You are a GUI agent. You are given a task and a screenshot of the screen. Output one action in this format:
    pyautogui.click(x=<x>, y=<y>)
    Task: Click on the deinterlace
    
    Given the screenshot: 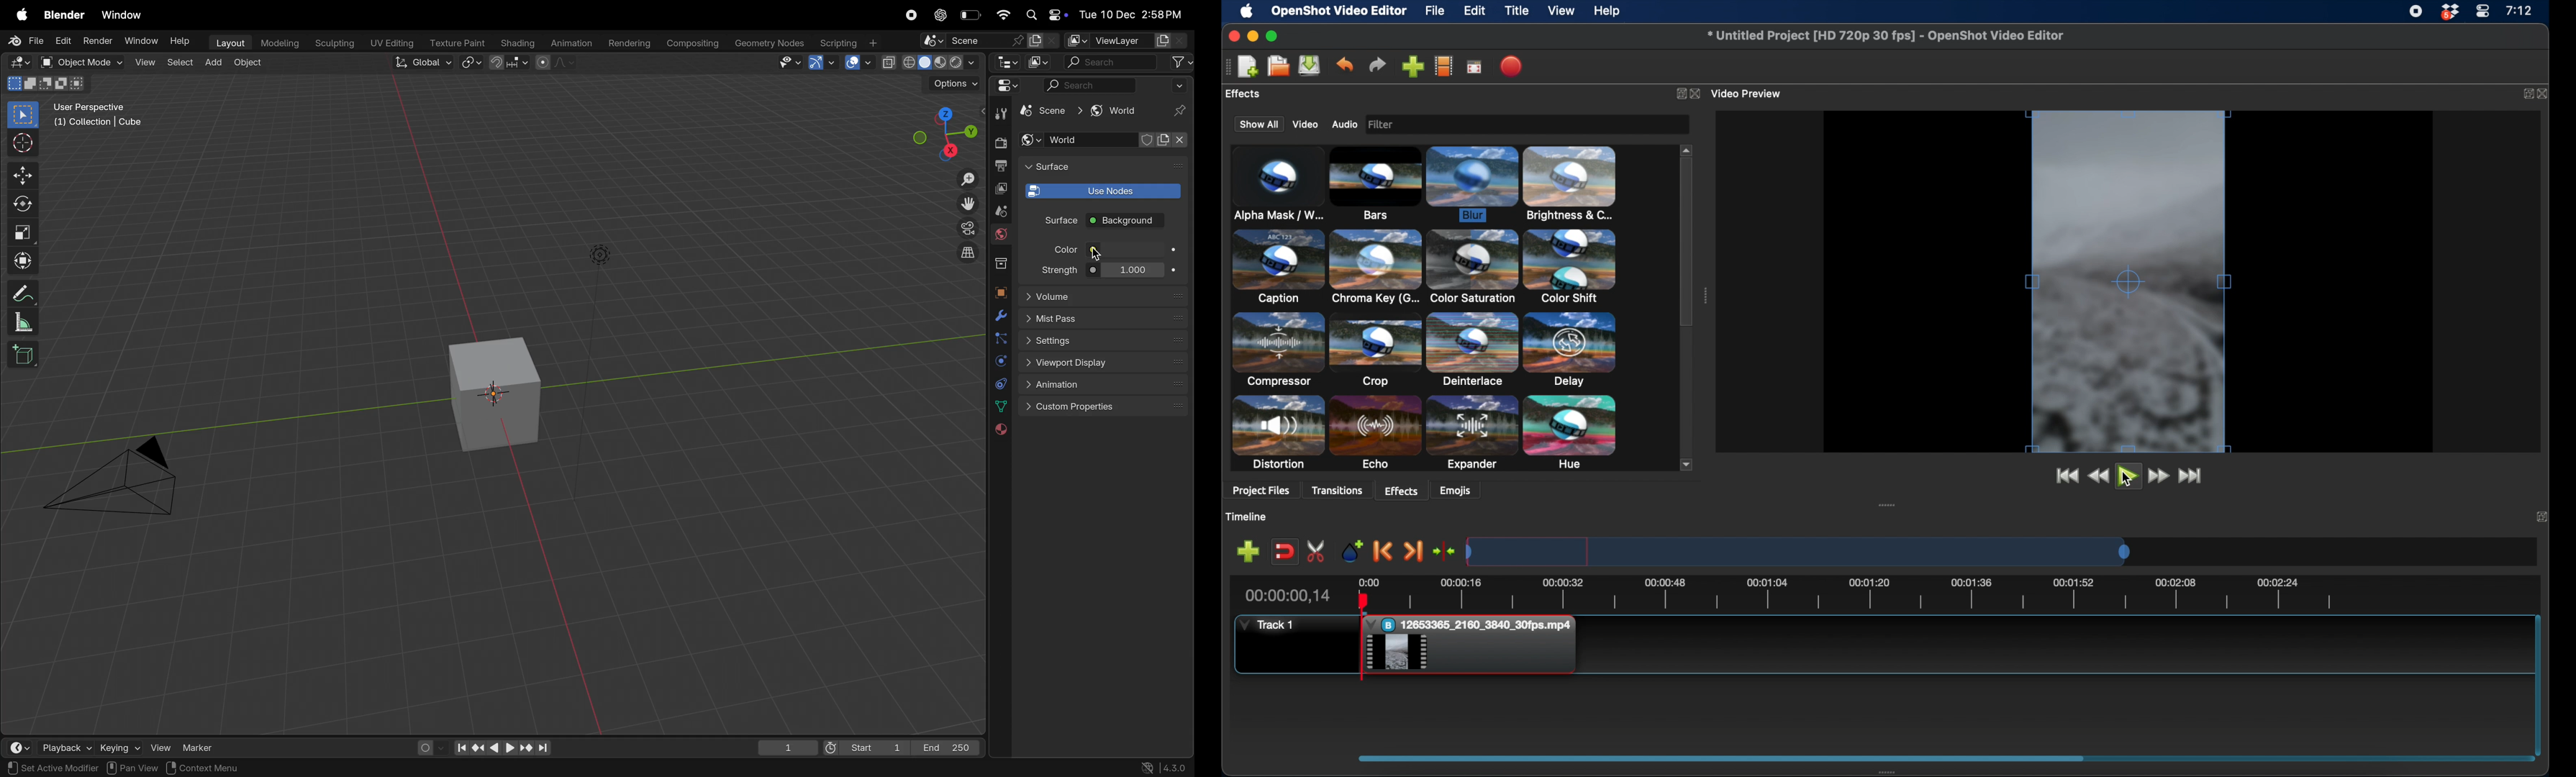 What is the action you would take?
    pyautogui.click(x=1472, y=349)
    